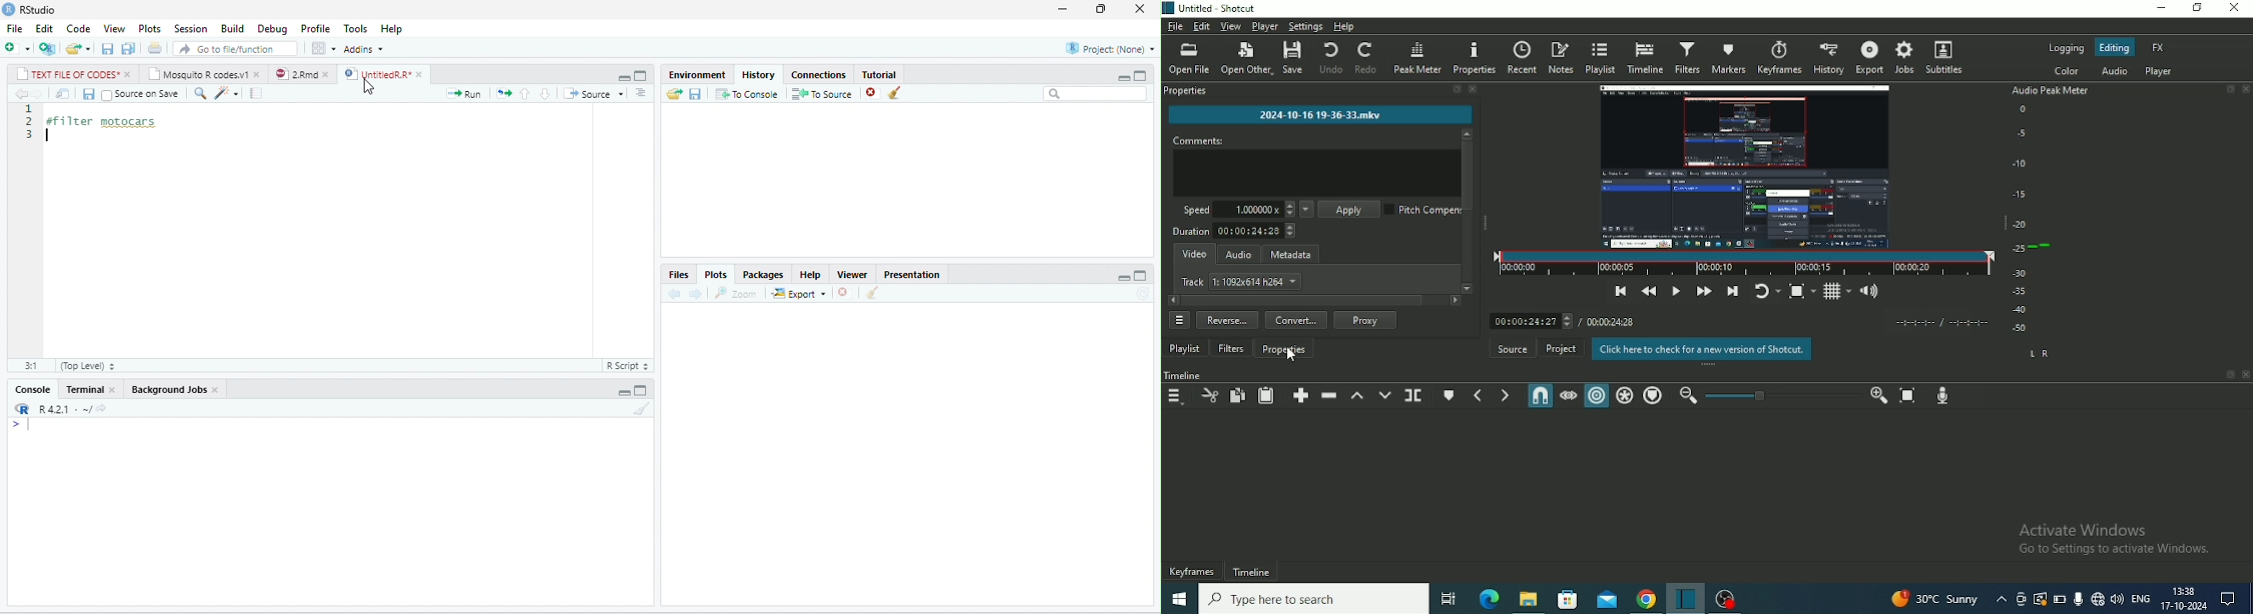  What do you see at coordinates (31, 134) in the screenshot?
I see `3` at bounding box center [31, 134].